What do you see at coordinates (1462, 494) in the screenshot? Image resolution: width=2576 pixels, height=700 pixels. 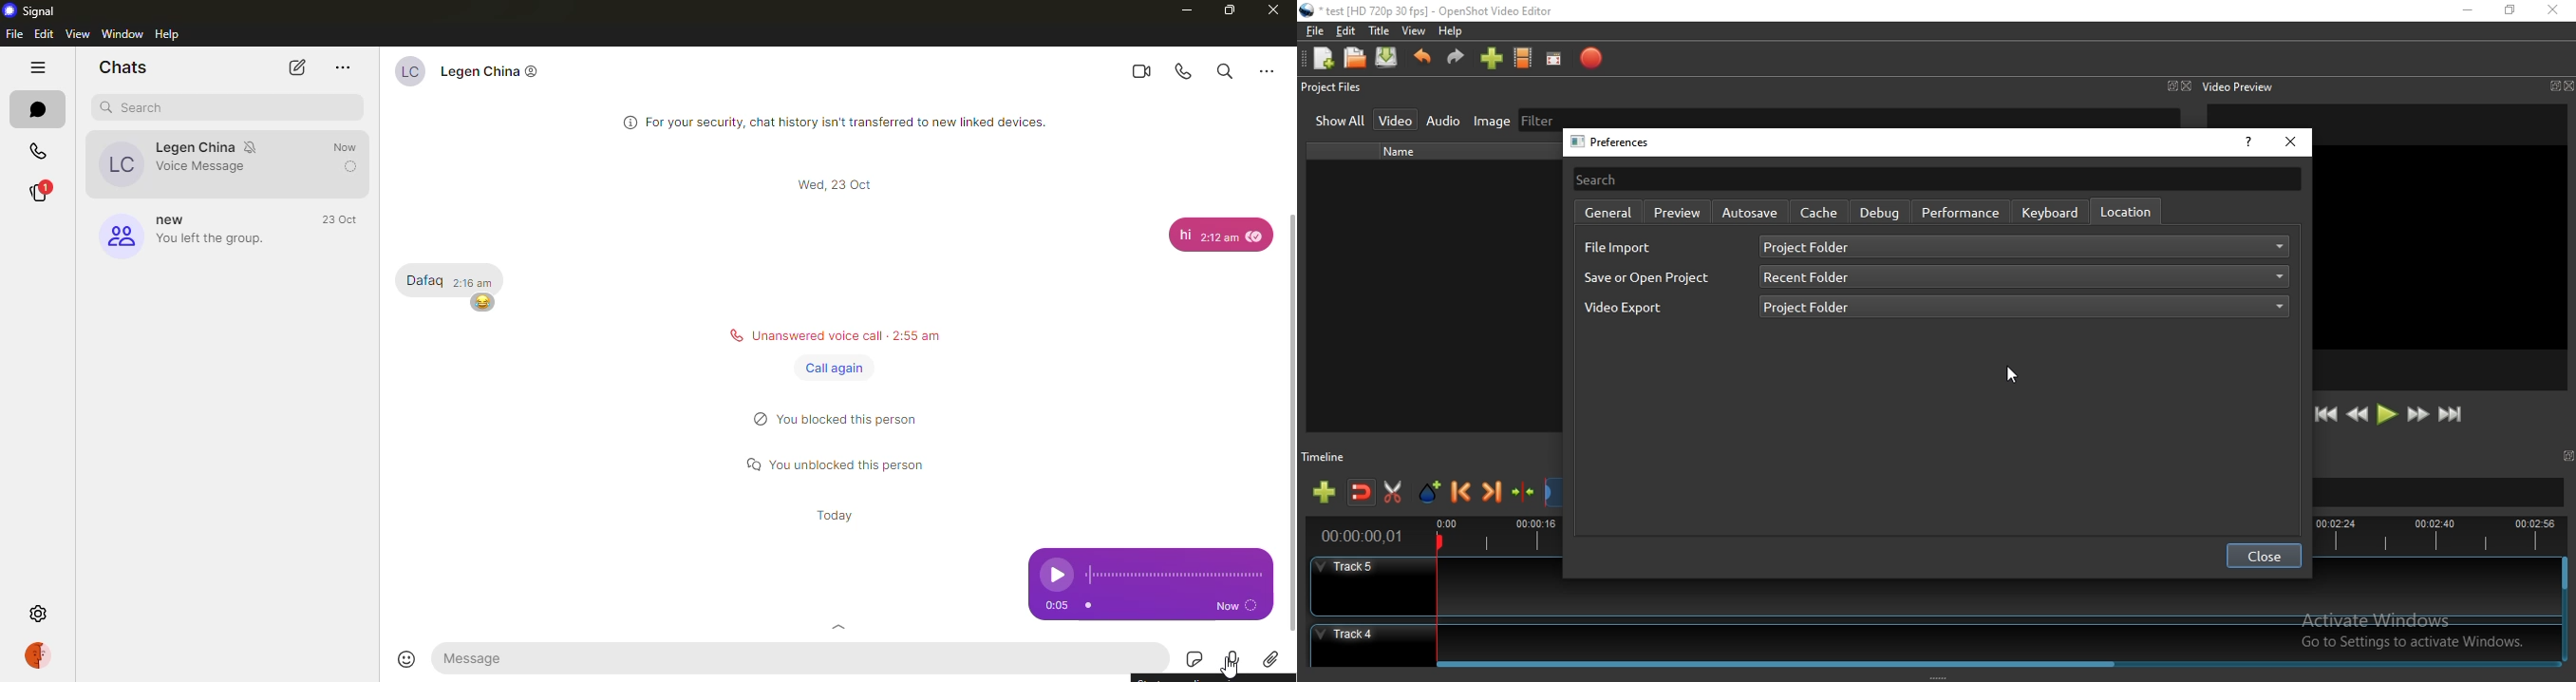 I see `Previous marker` at bounding box center [1462, 494].